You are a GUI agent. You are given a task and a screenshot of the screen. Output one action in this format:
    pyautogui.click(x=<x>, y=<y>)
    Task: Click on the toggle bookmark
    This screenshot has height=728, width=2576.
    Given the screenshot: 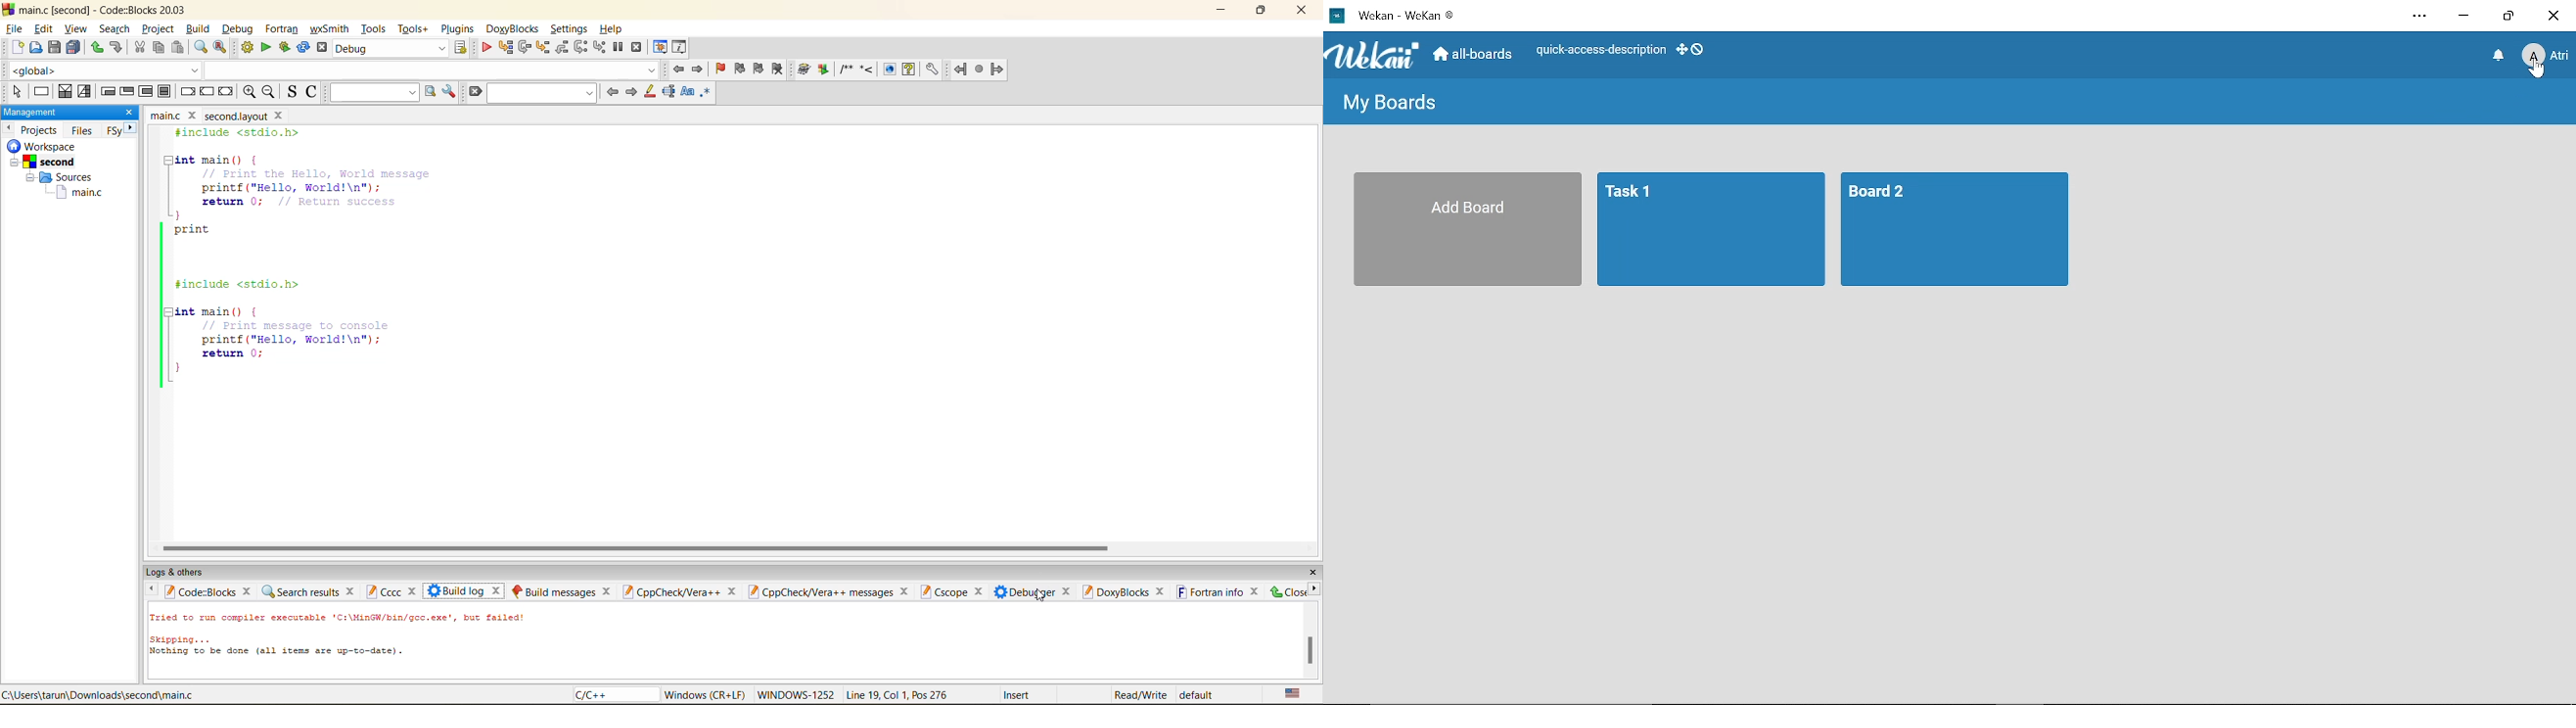 What is the action you would take?
    pyautogui.click(x=721, y=70)
    